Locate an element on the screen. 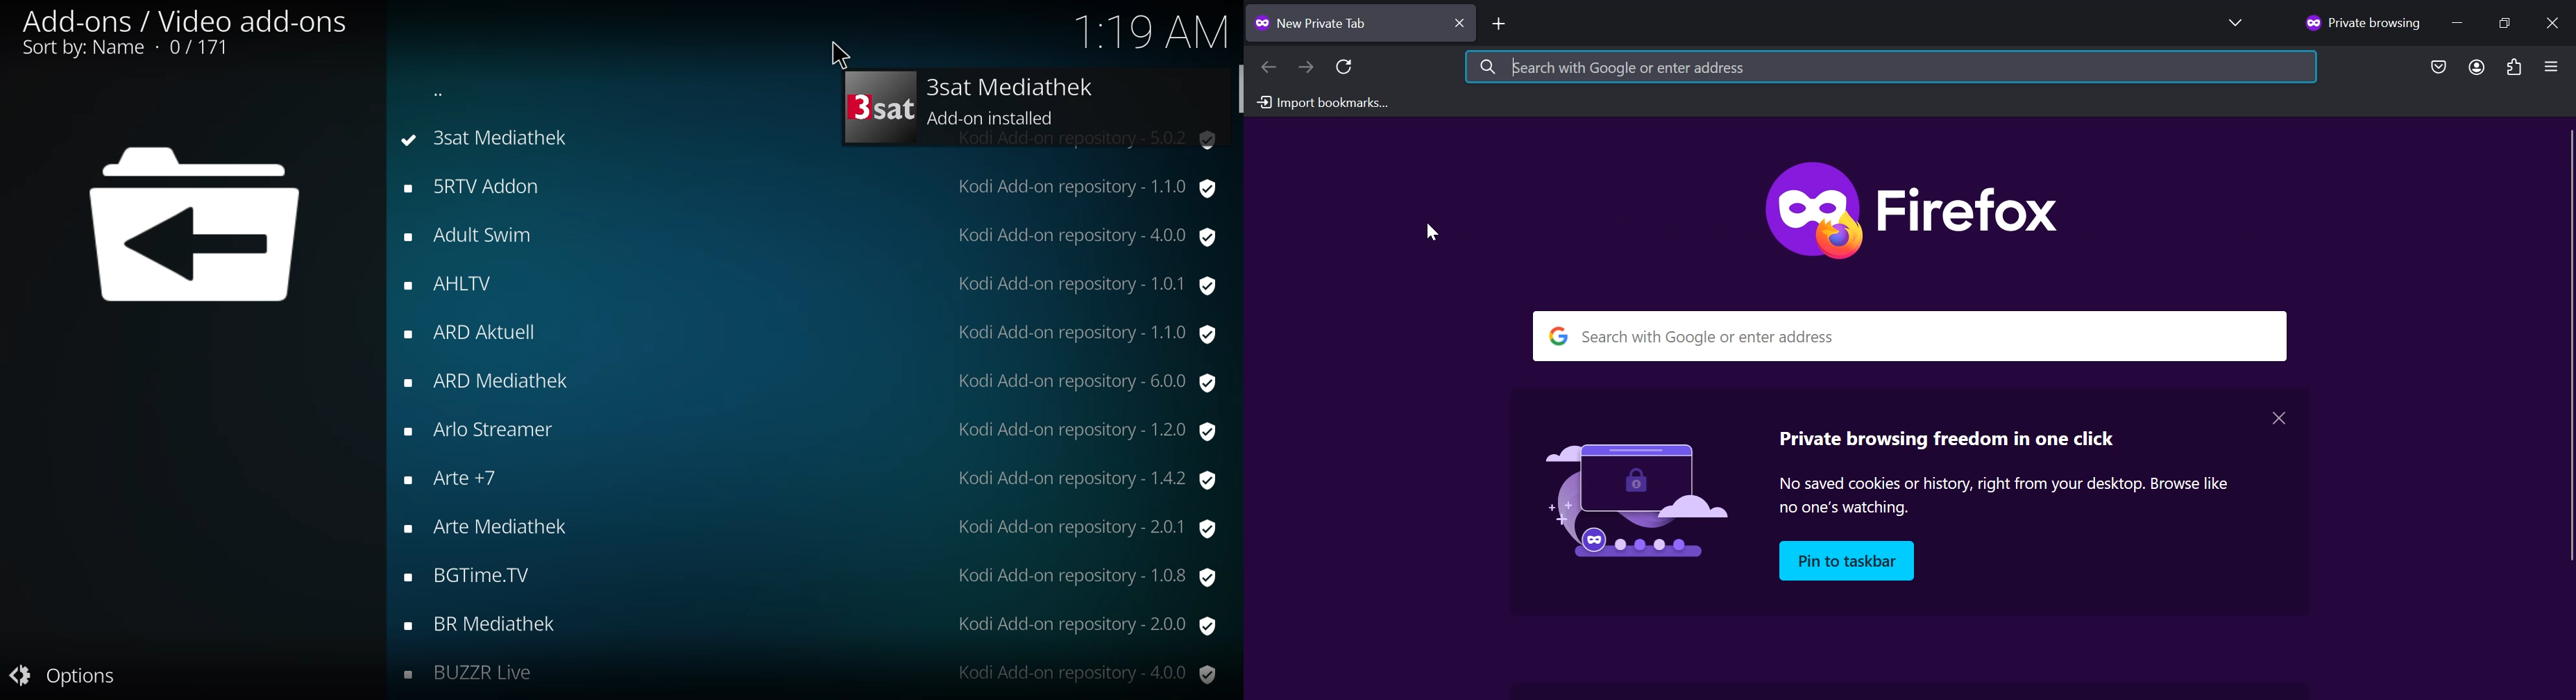 The height and width of the screenshot is (700, 2576). 3sat mediathek is located at coordinates (488, 137).